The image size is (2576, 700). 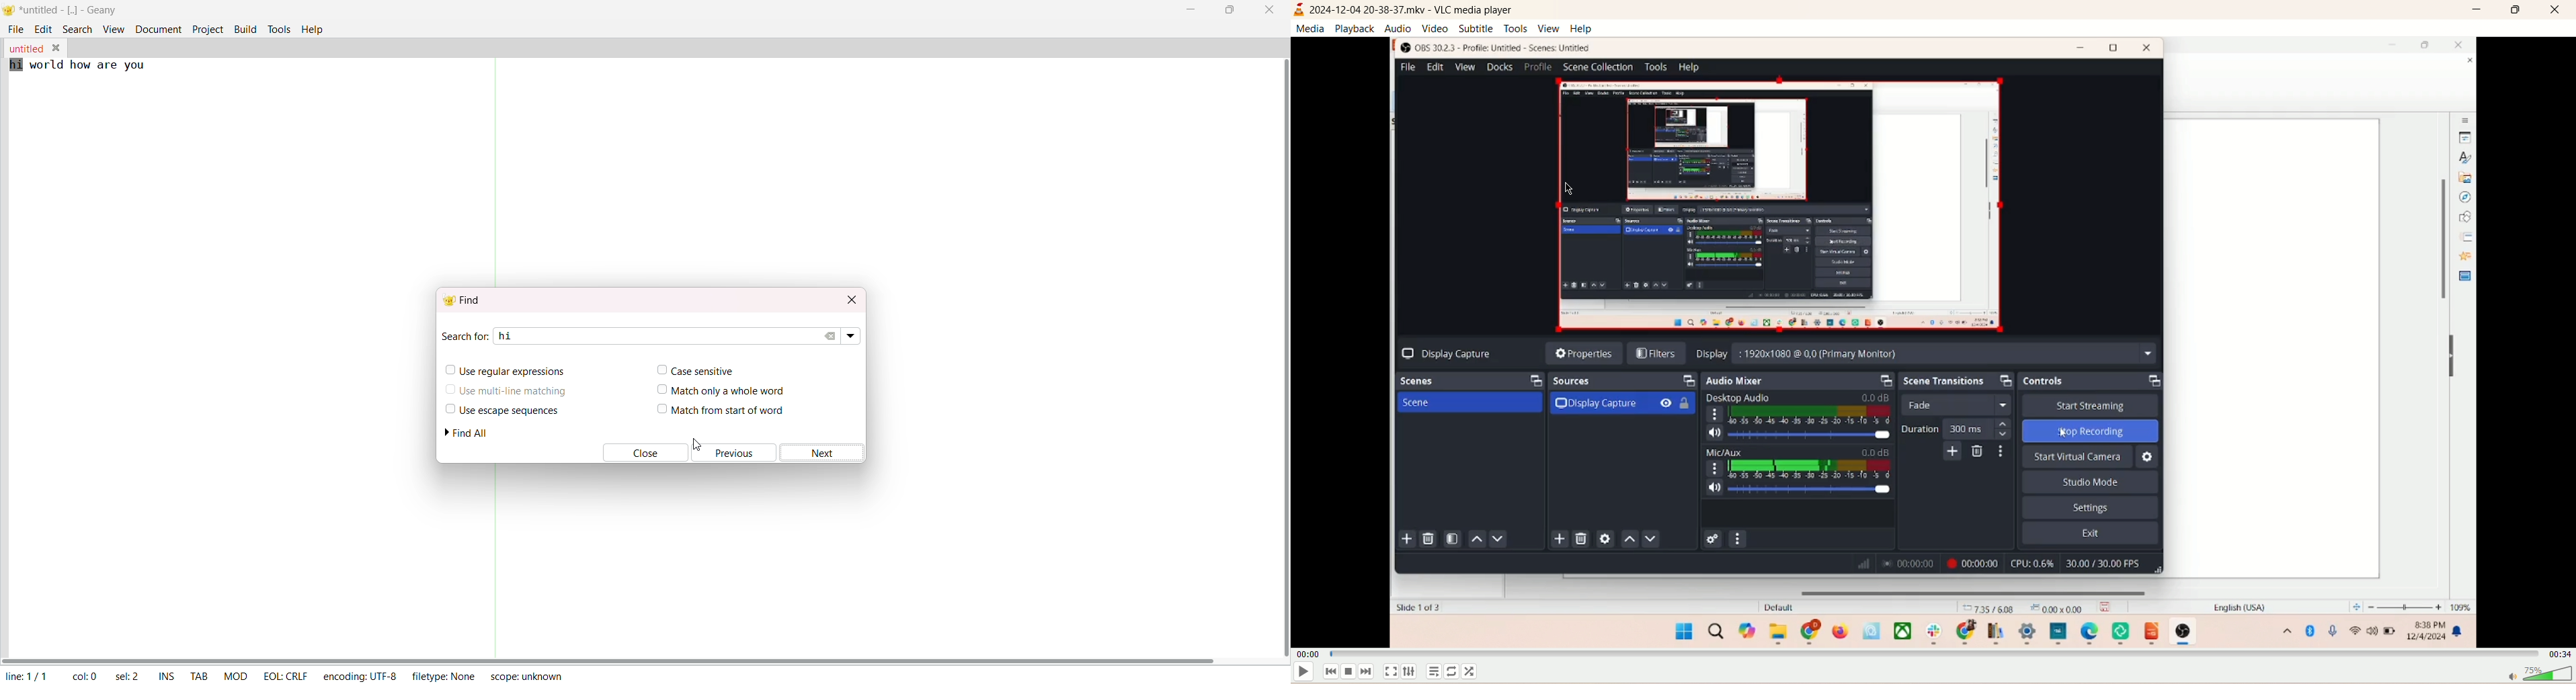 I want to click on next, so click(x=1368, y=672).